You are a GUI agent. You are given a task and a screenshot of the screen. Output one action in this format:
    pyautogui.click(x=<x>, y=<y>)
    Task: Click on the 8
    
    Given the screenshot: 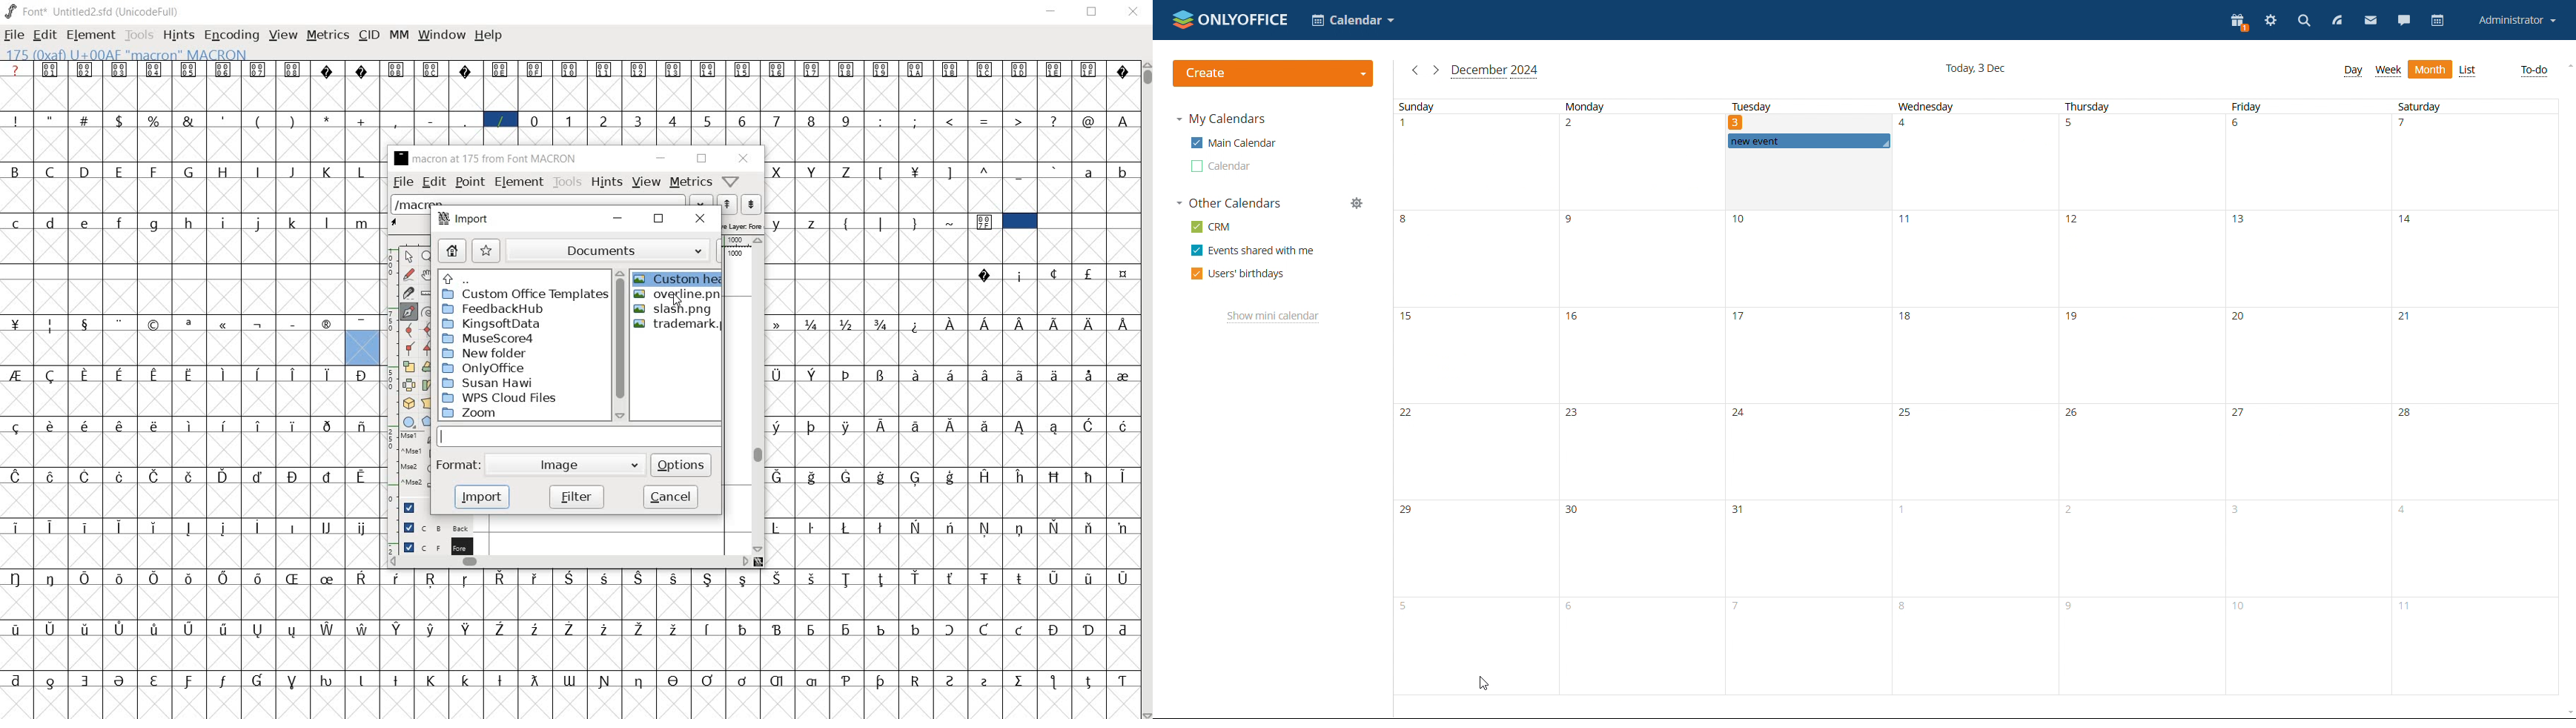 What is the action you would take?
    pyautogui.click(x=813, y=121)
    